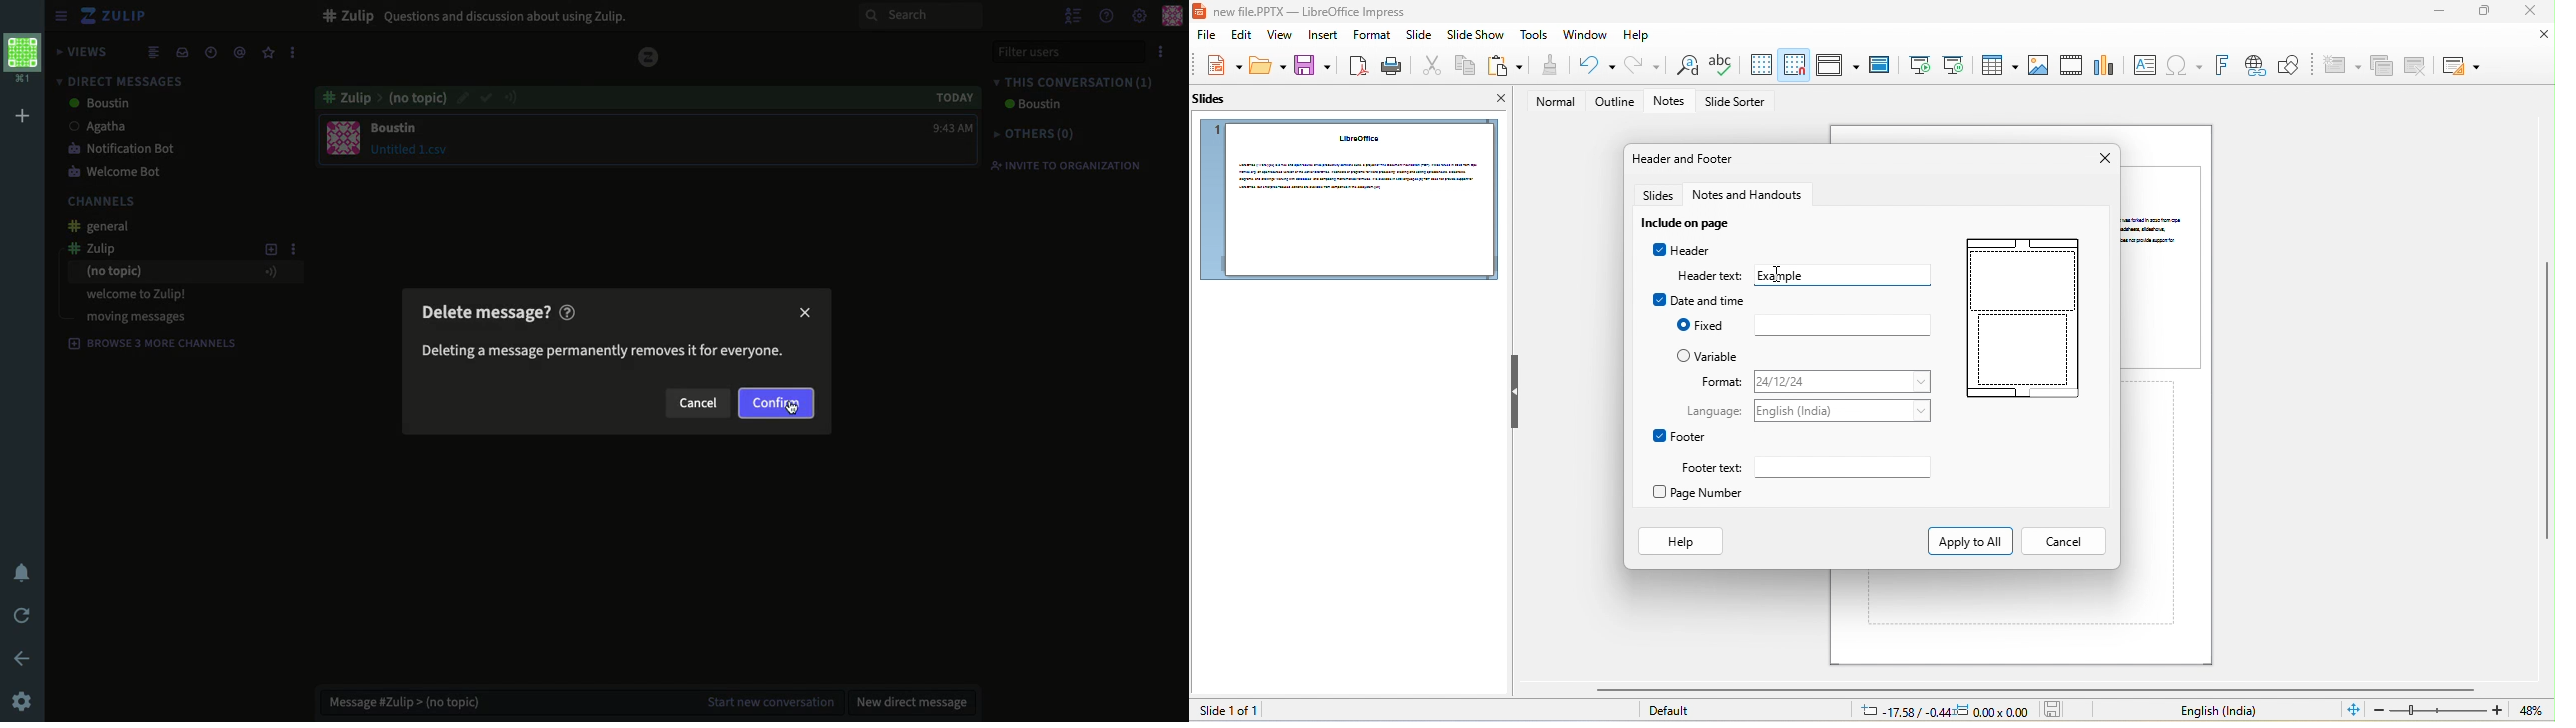  What do you see at coordinates (1680, 541) in the screenshot?
I see `Help` at bounding box center [1680, 541].